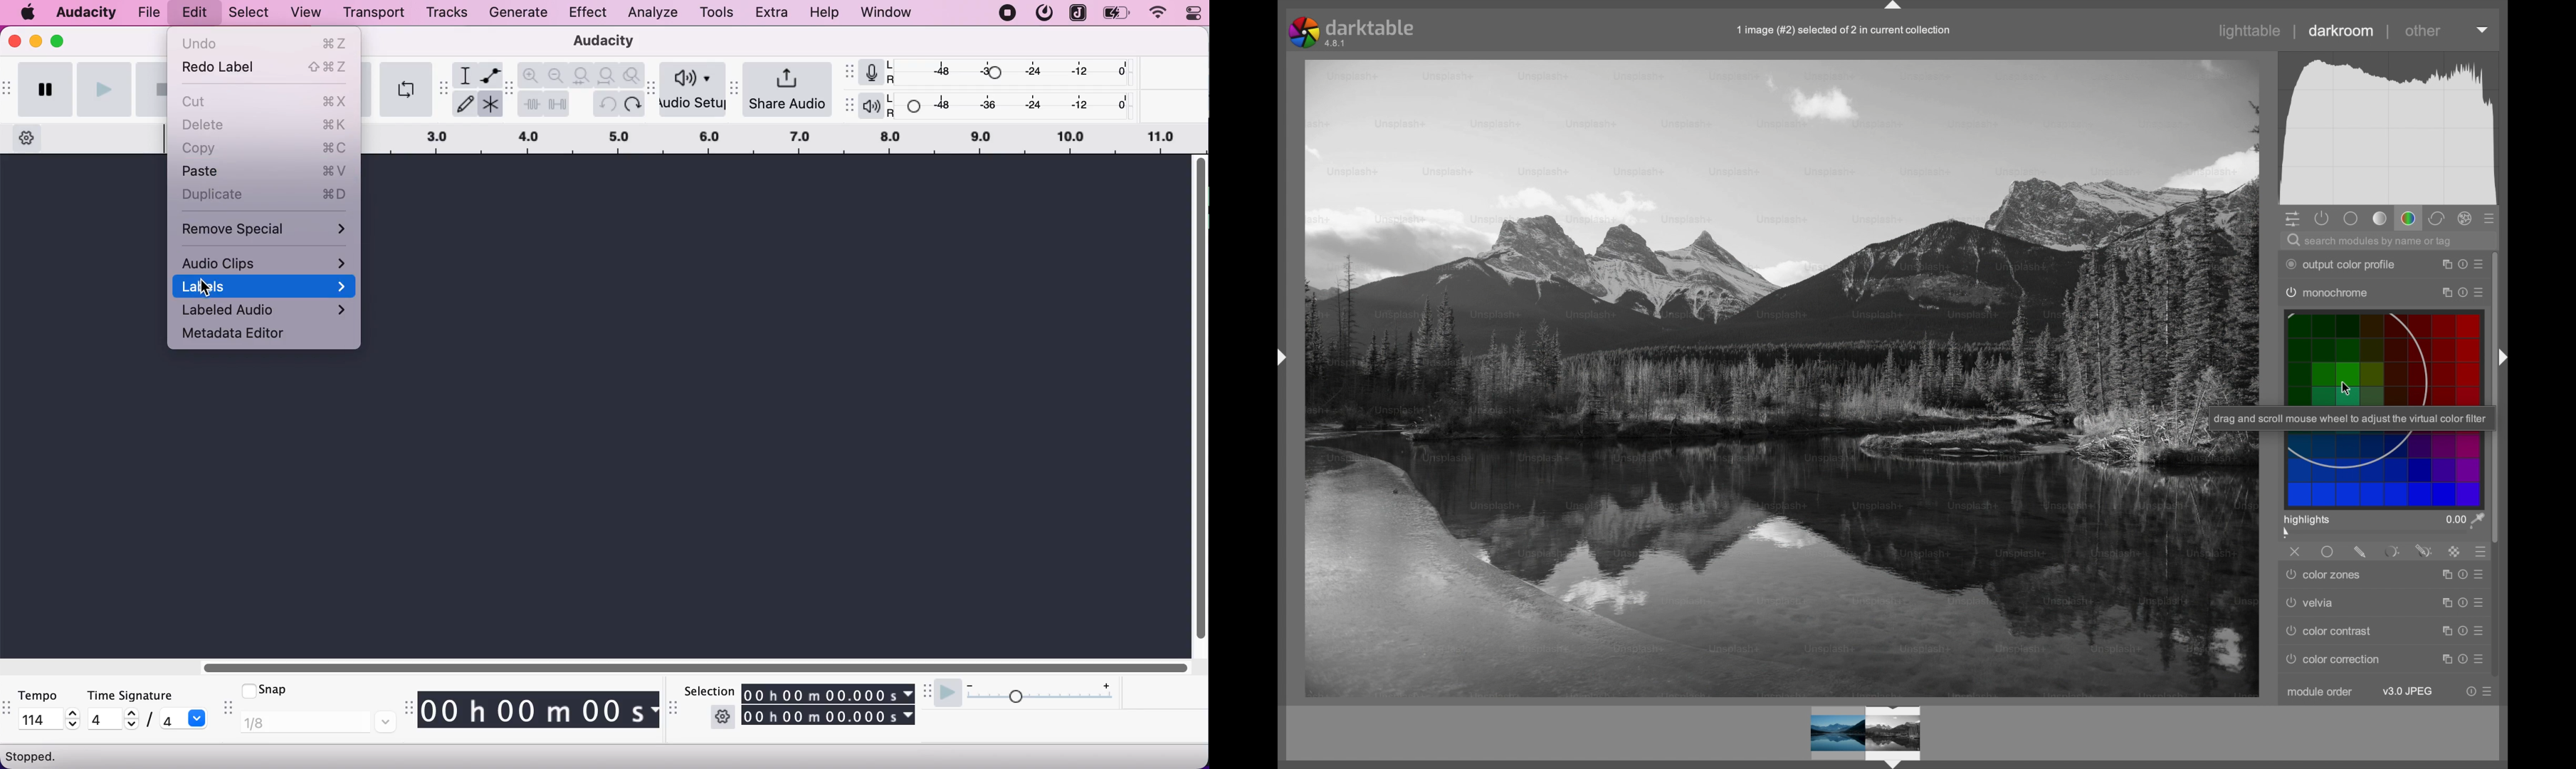 The height and width of the screenshot is (784, 2576). Describe the element at coordinates (1355, 33) in the screenshot. I see `darktable 4.8.1` at that location.